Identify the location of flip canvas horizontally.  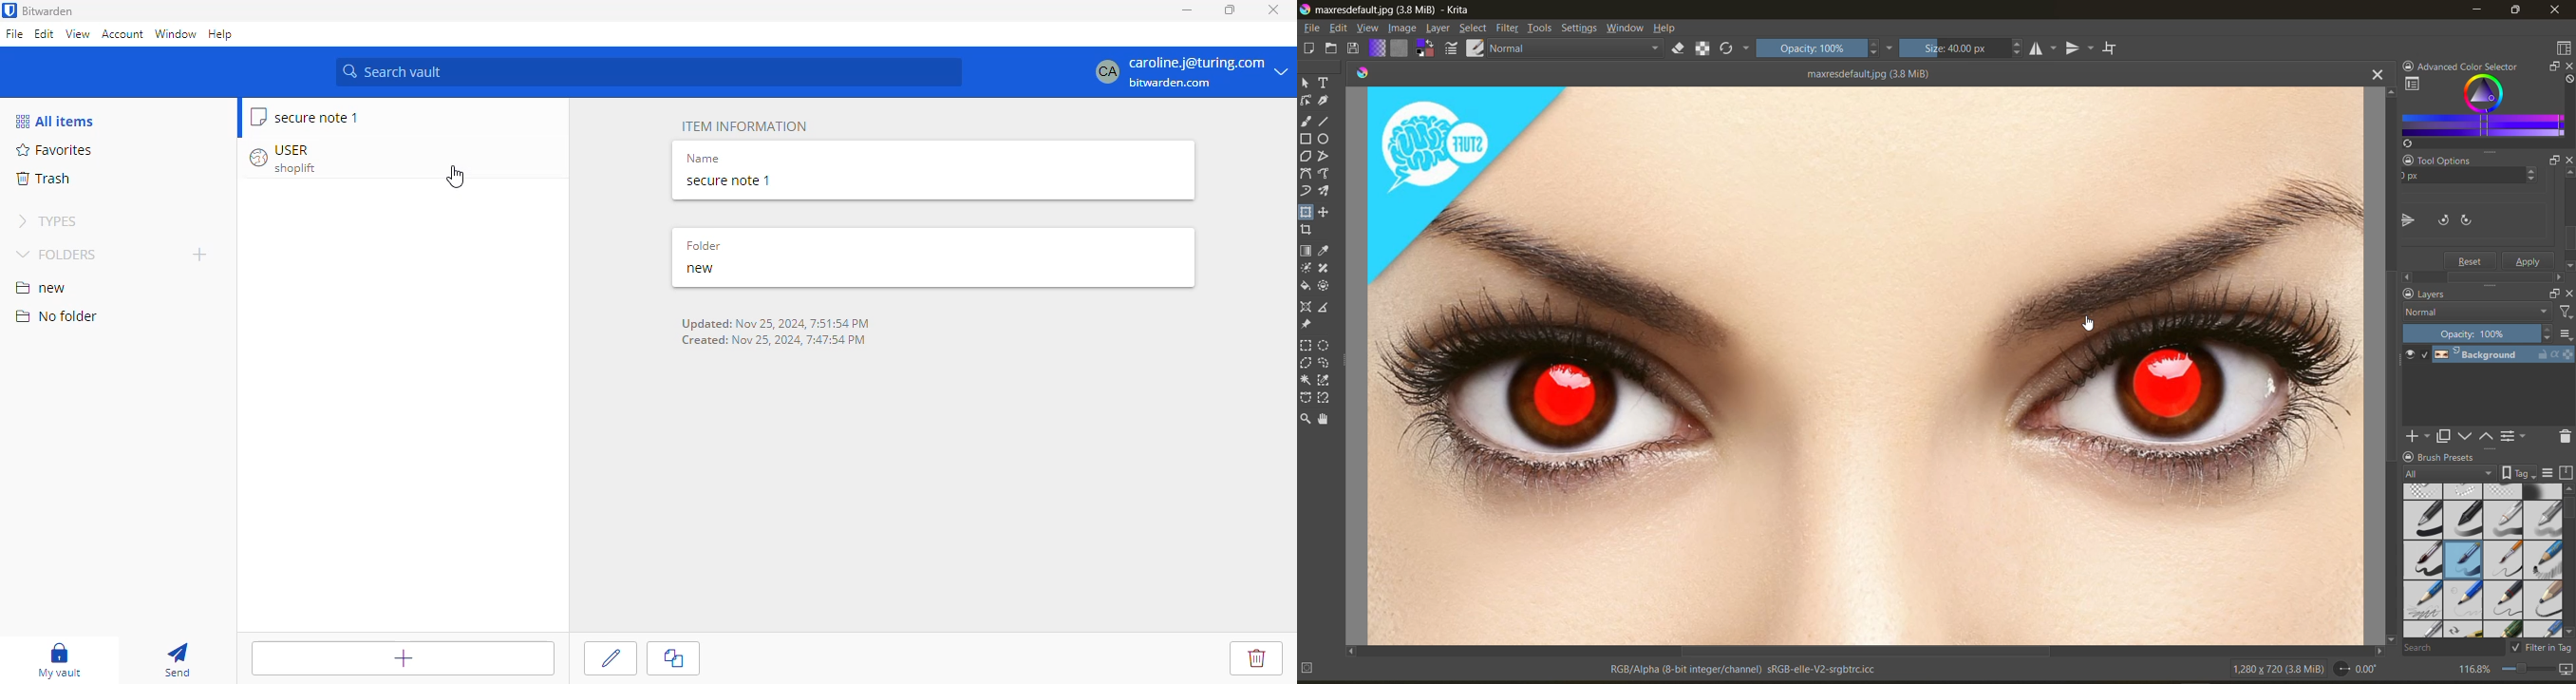
(2439, 222).